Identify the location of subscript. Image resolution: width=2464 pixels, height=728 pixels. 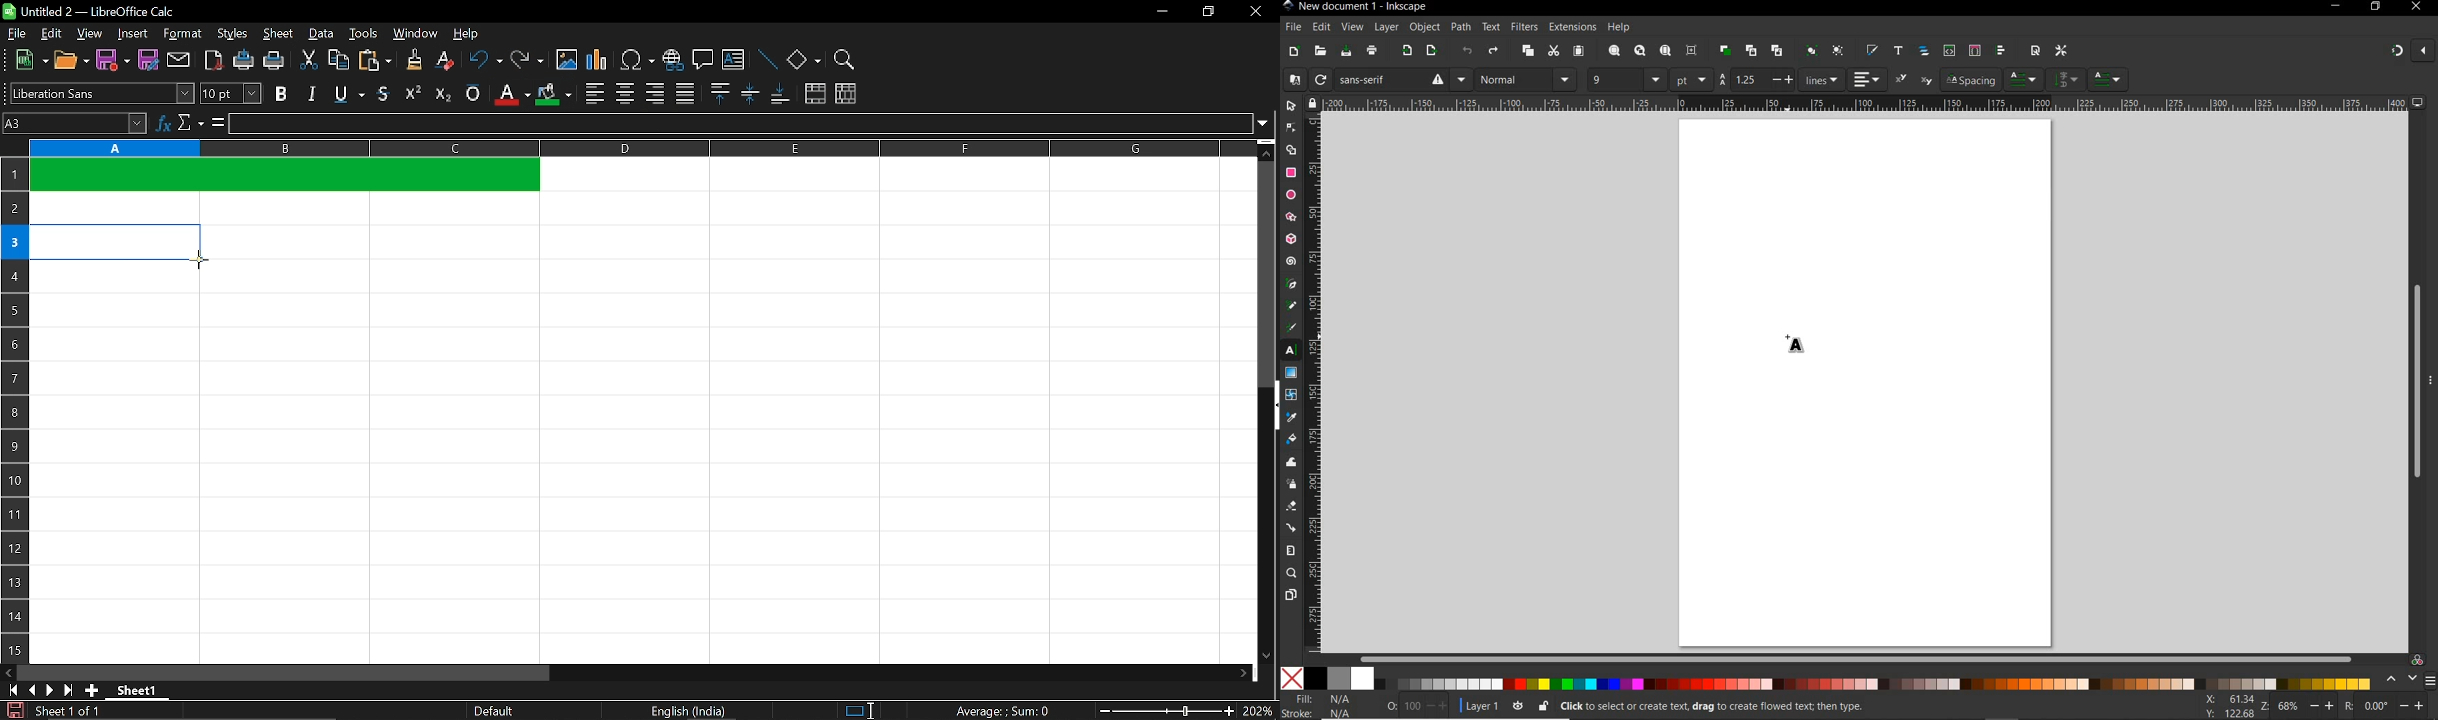
(442, 93).